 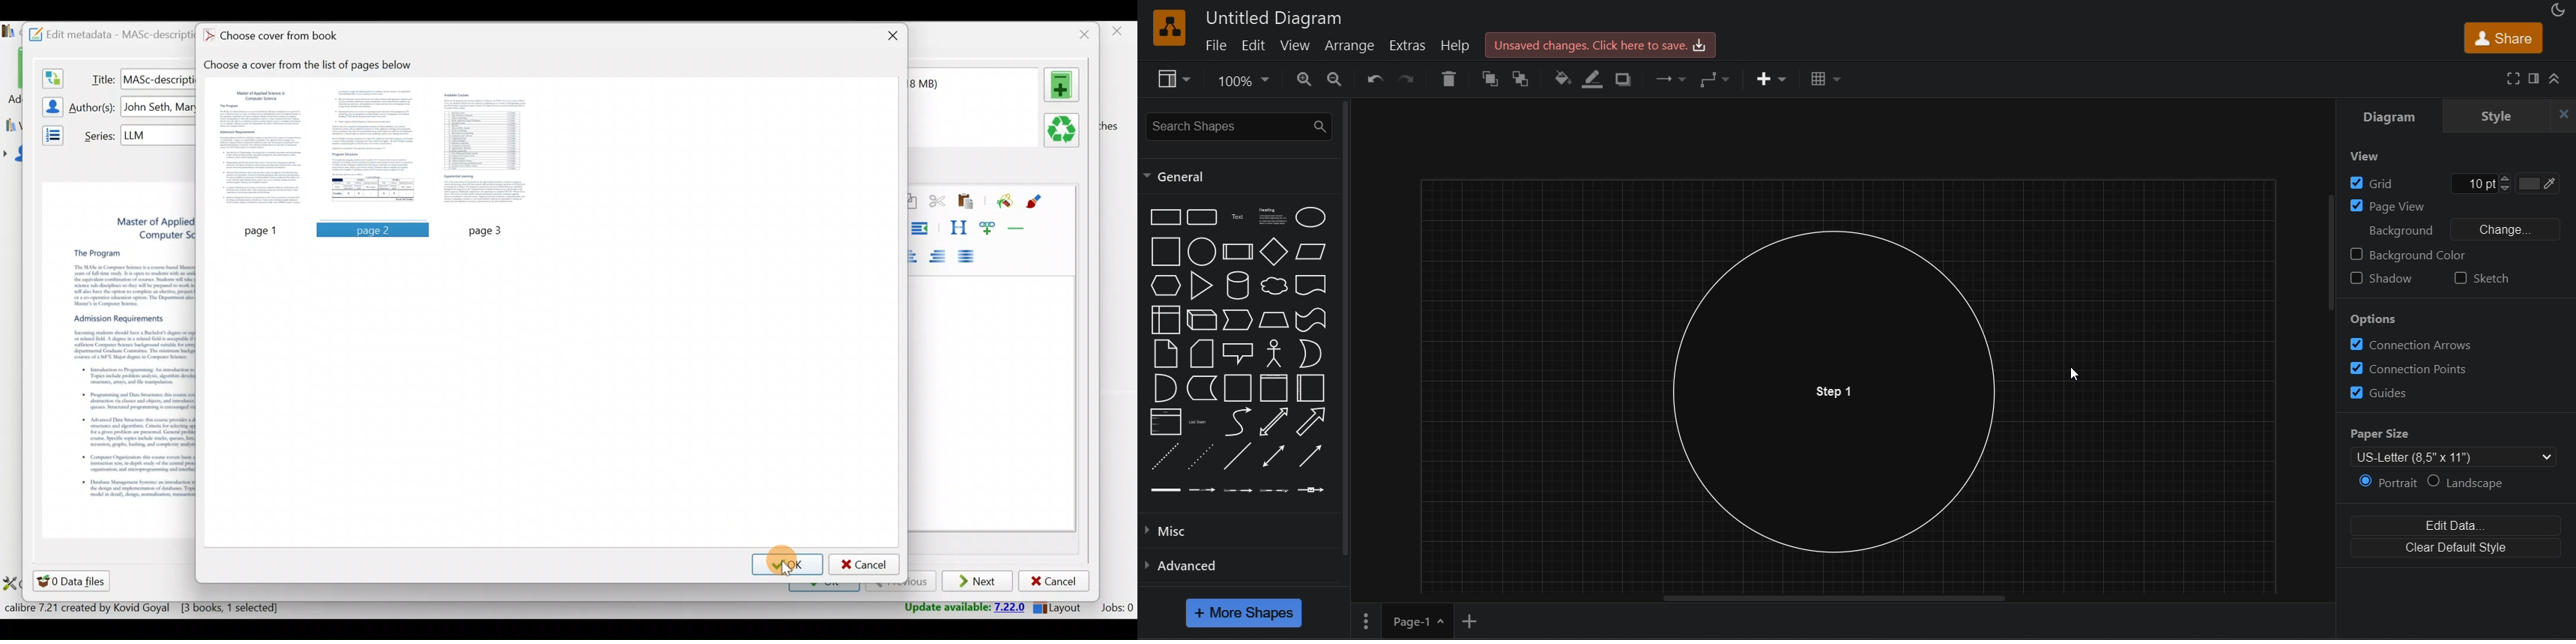 I want to click on square, so click(x=1165, y=251).